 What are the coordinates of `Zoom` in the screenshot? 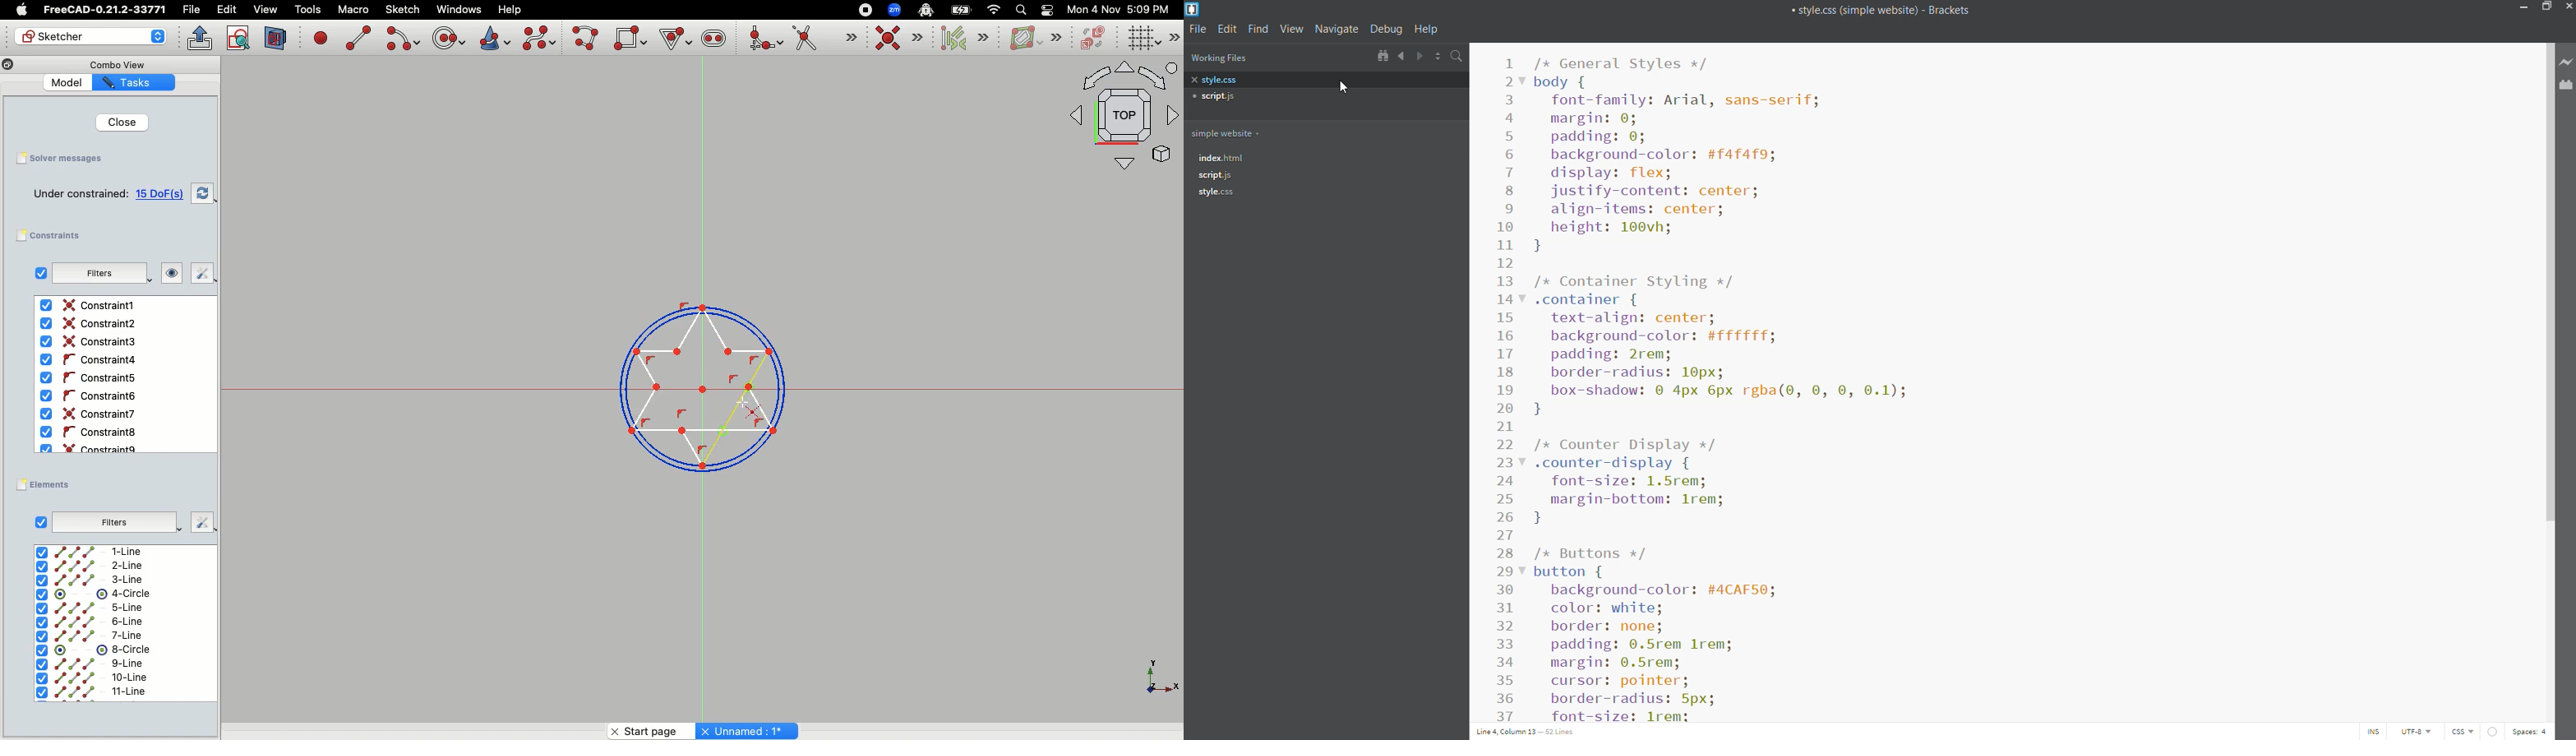 It's located at (895, 10).